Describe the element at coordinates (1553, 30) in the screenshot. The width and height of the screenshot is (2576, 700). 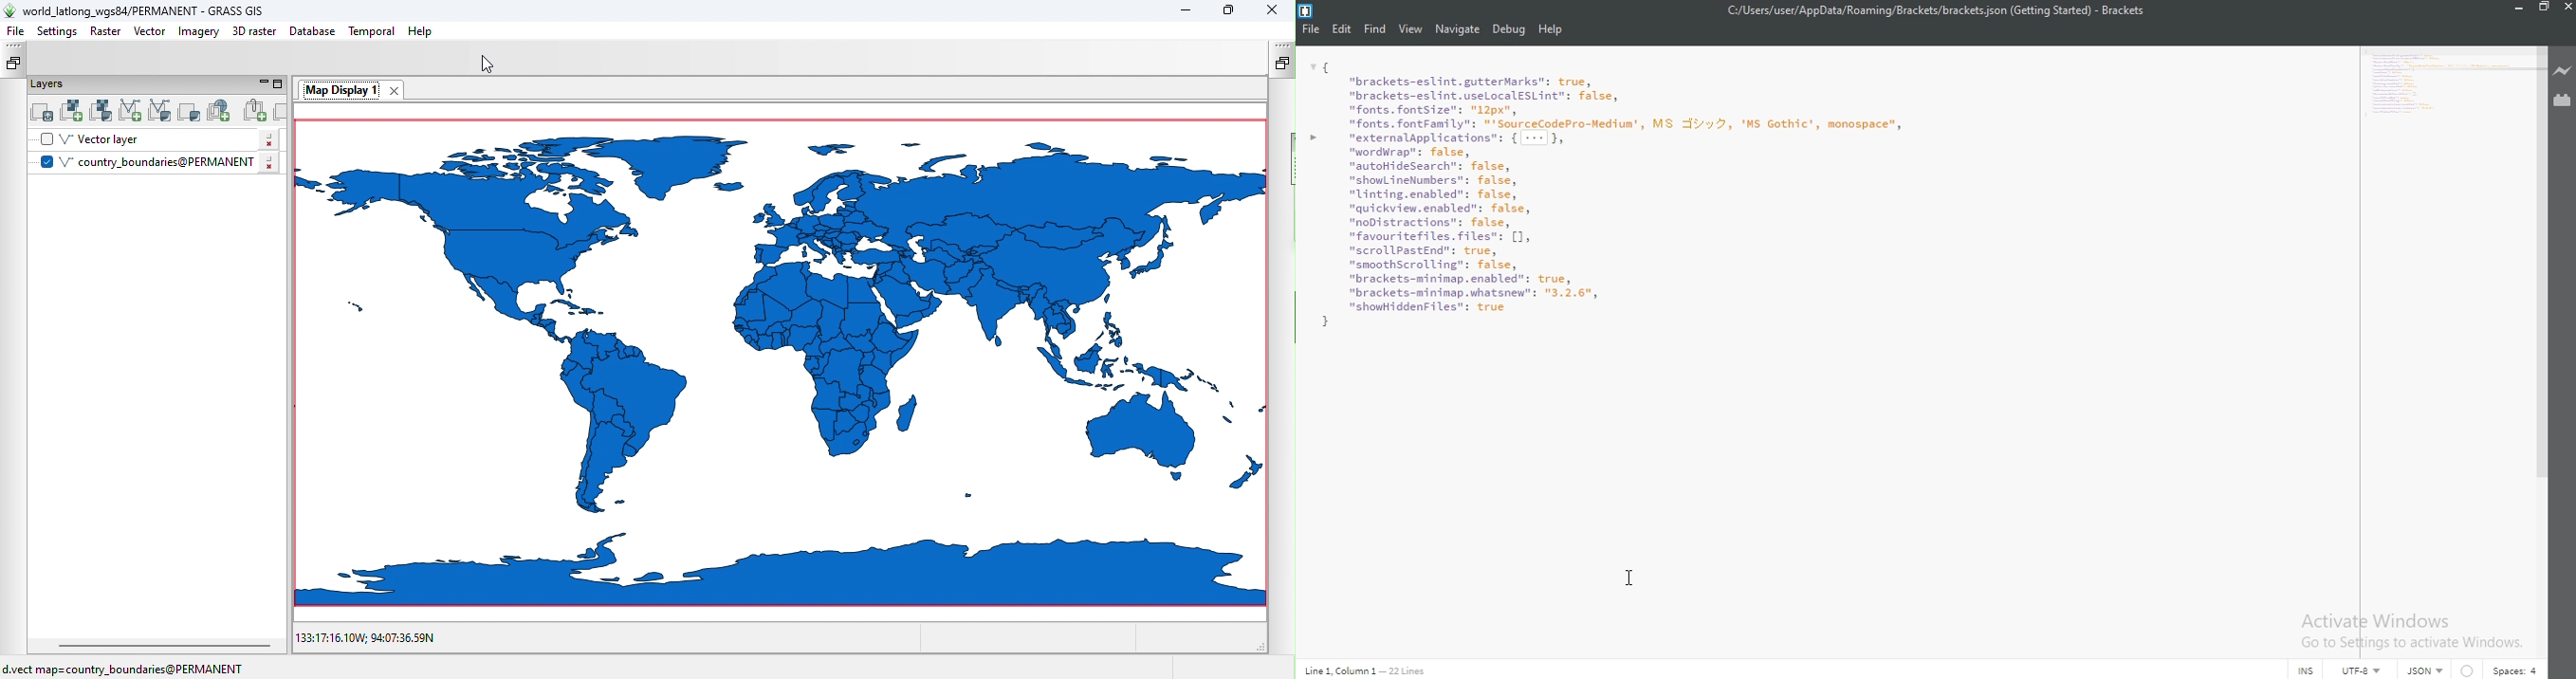
I see `Help` at that location.